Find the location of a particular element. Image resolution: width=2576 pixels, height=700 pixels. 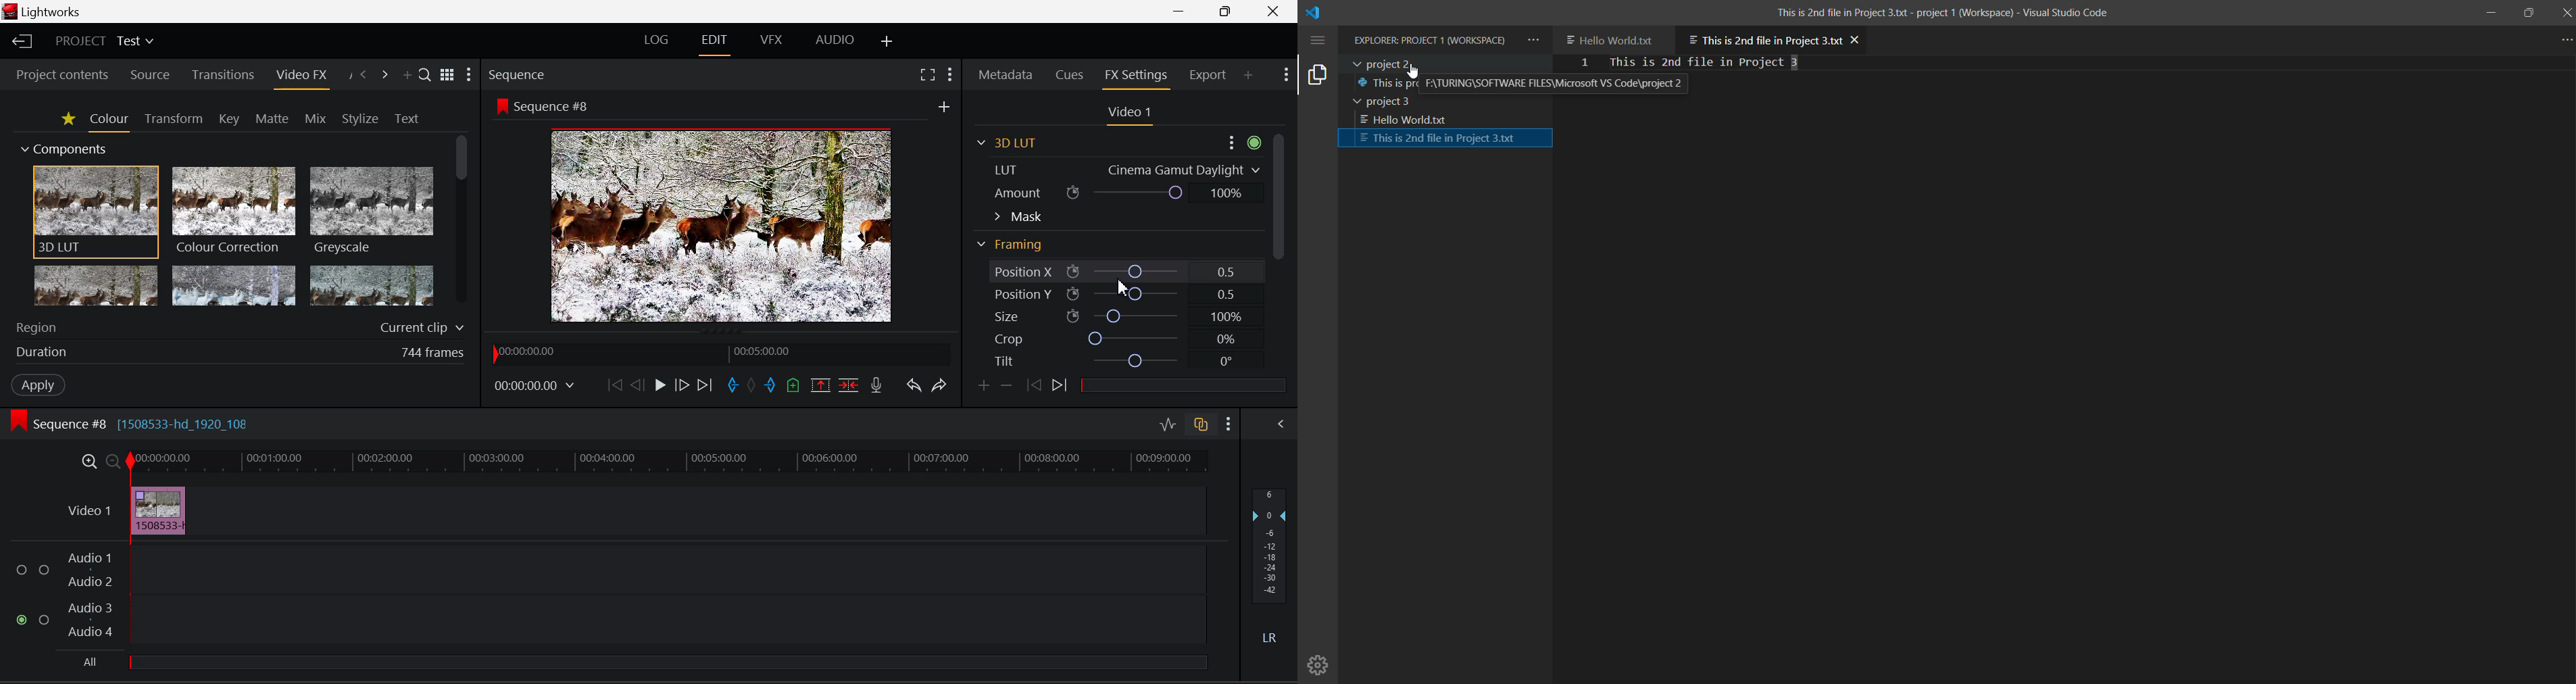

Posterize is located at coordinates (372, 287).